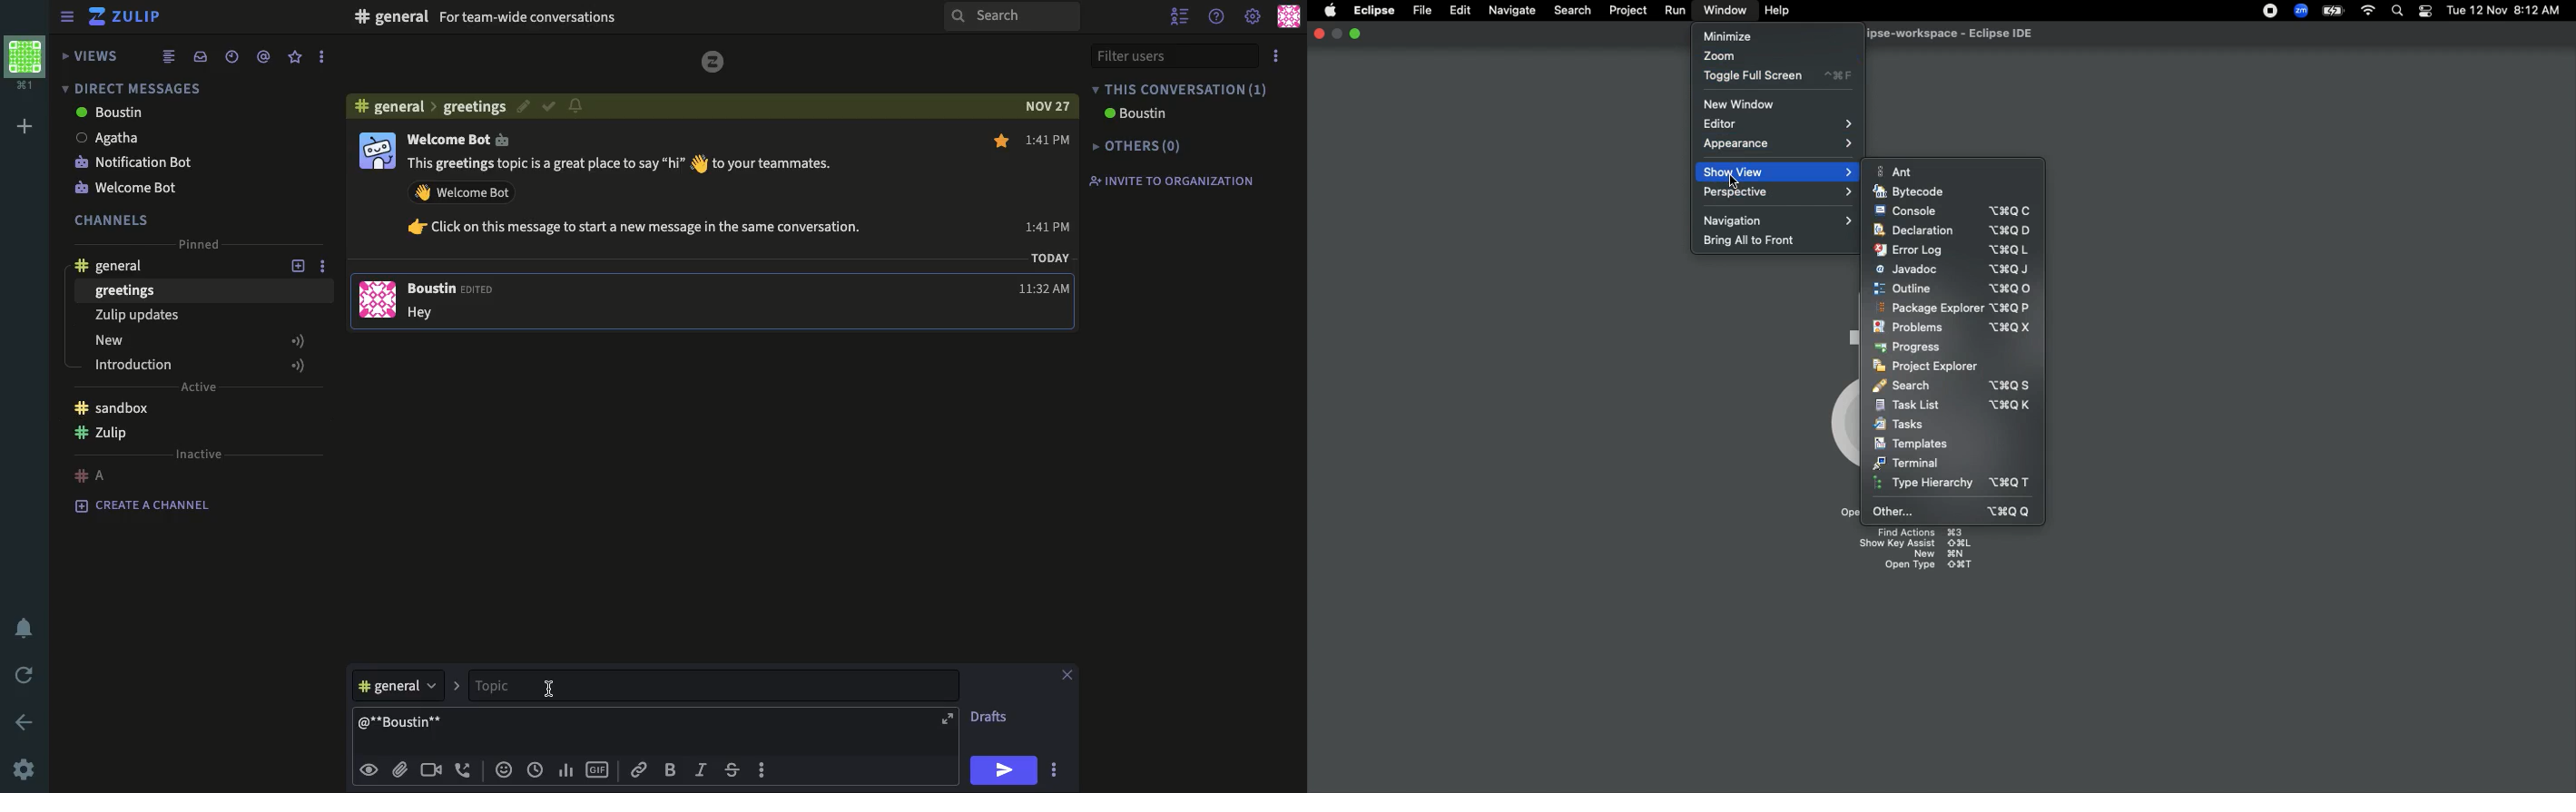  Describe the element at coordinates (1775, 77) in the screenshot. I see `Toggle full screen` at that location.